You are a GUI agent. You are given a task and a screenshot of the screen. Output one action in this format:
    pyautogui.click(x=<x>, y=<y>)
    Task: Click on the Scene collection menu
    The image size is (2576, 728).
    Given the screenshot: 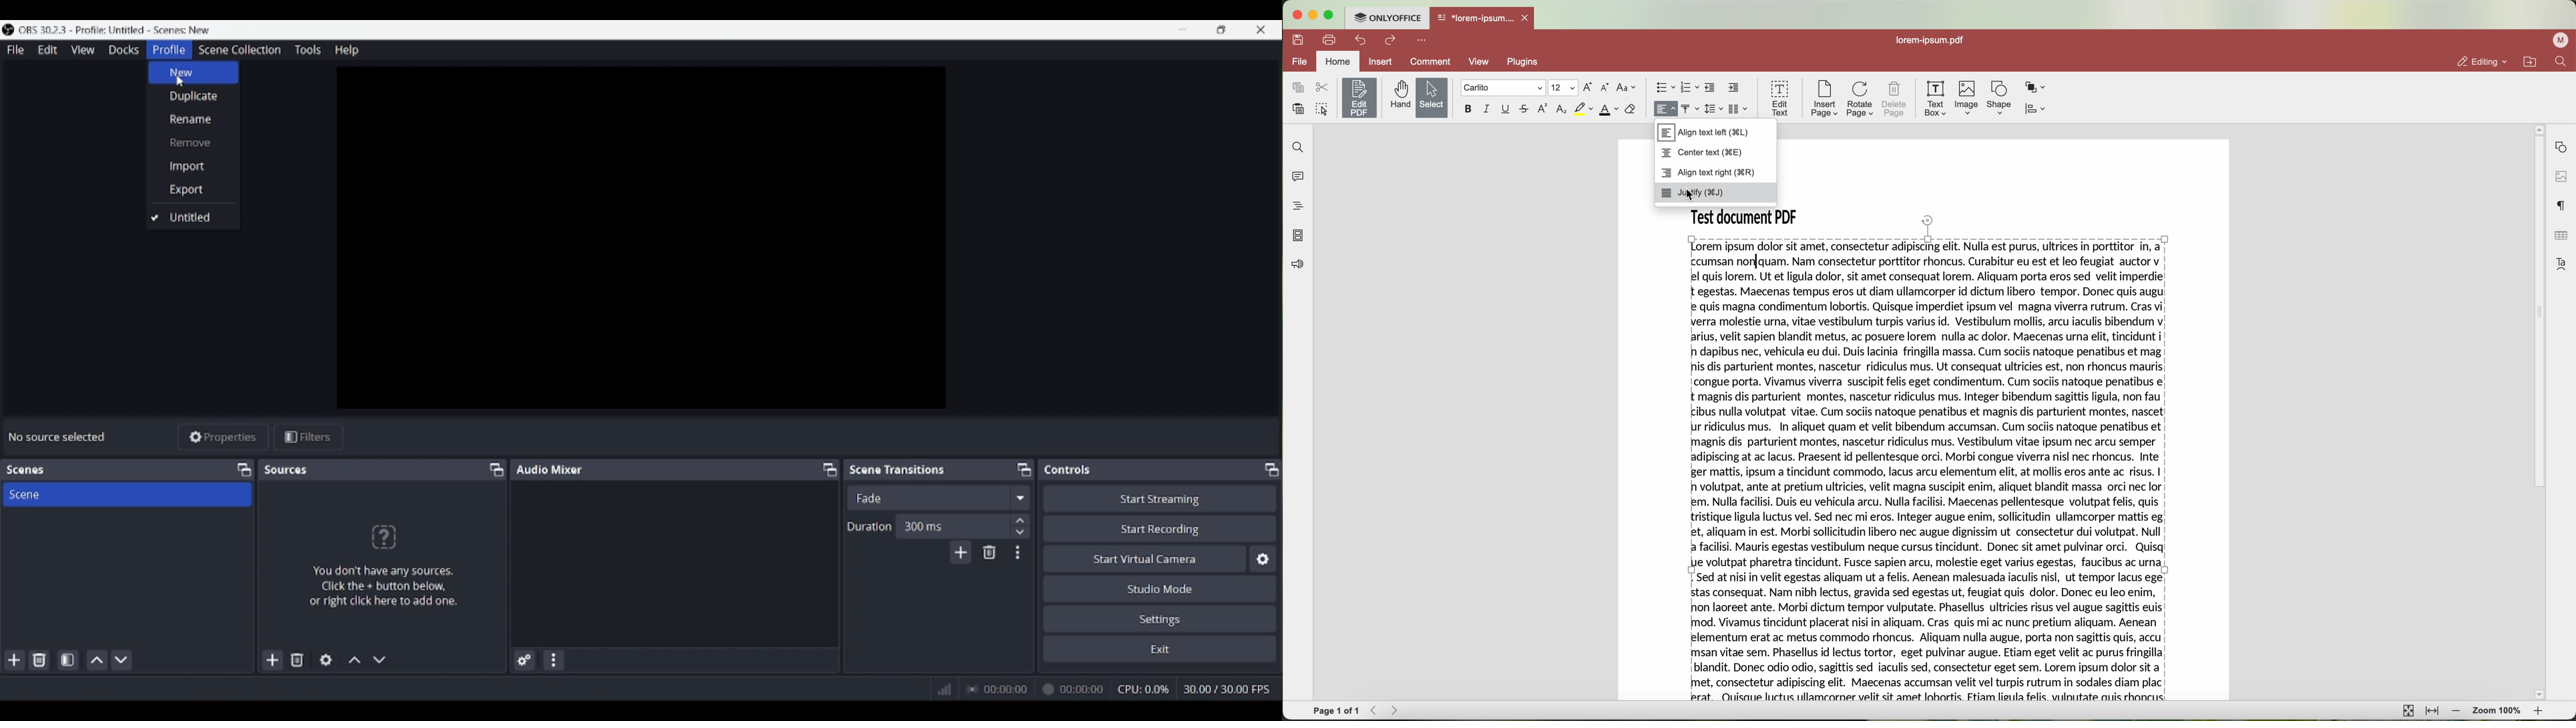 What is the action you would take?
    pyautogui.click(x=239, y=49)
    